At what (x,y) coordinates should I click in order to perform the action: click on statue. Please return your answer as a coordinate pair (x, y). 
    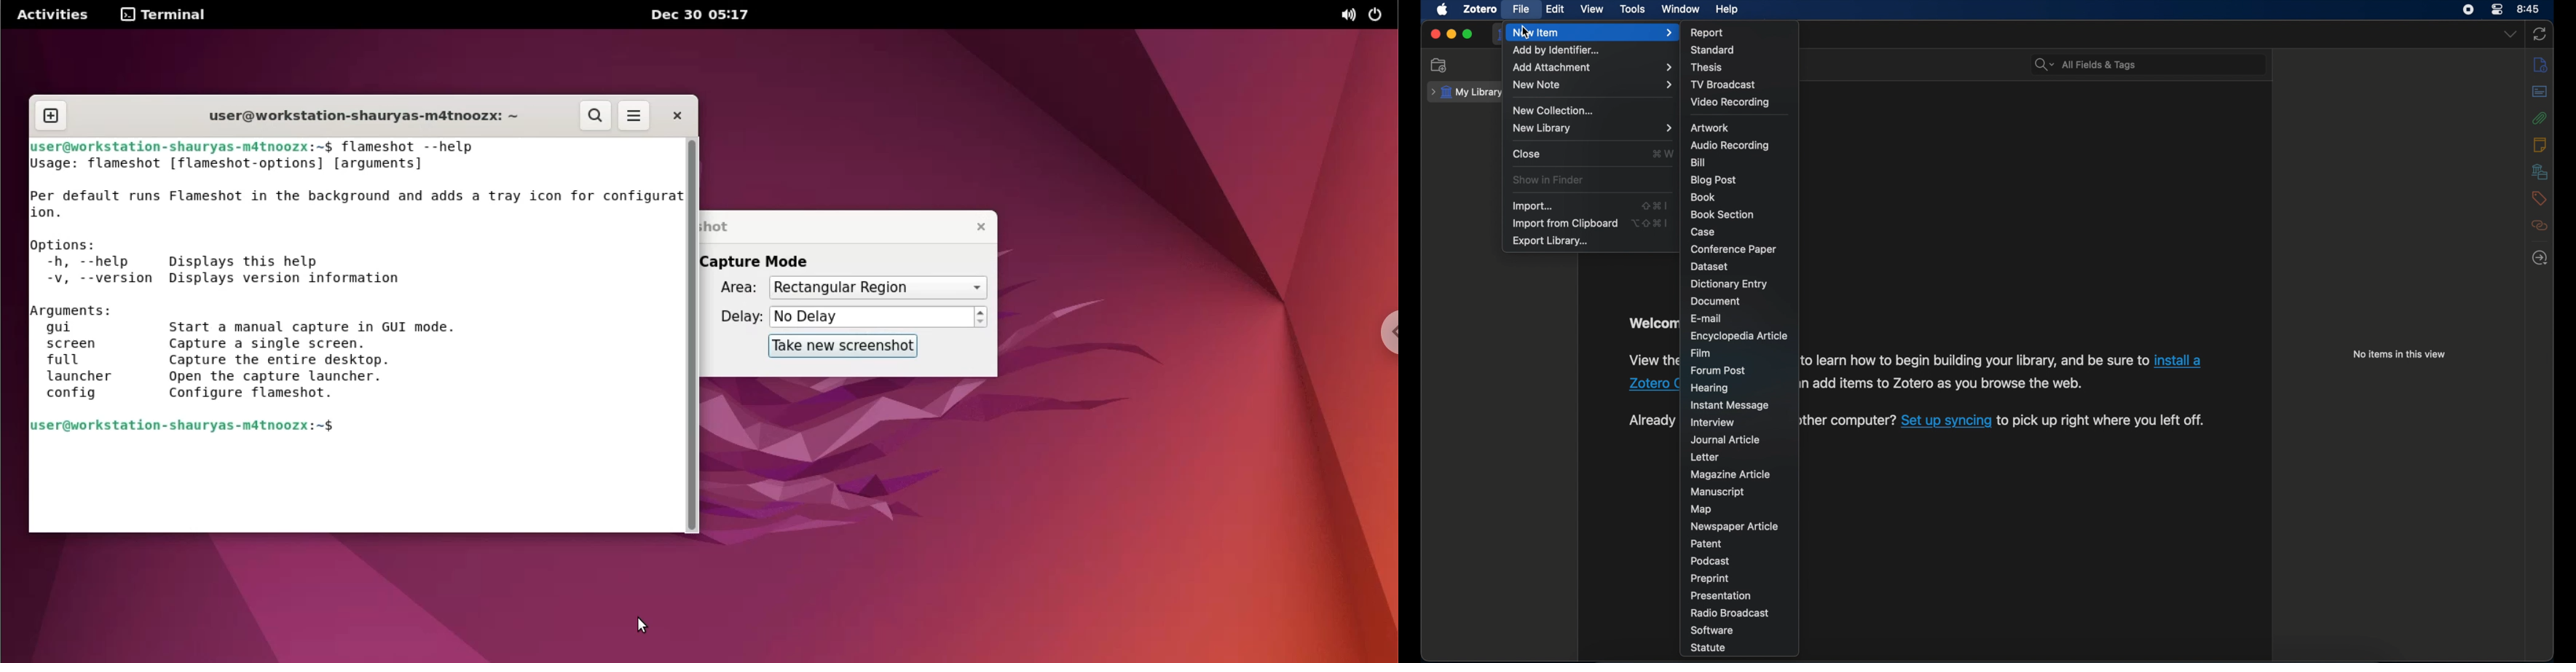
    Looking at the image, I should click on (1709, 648).